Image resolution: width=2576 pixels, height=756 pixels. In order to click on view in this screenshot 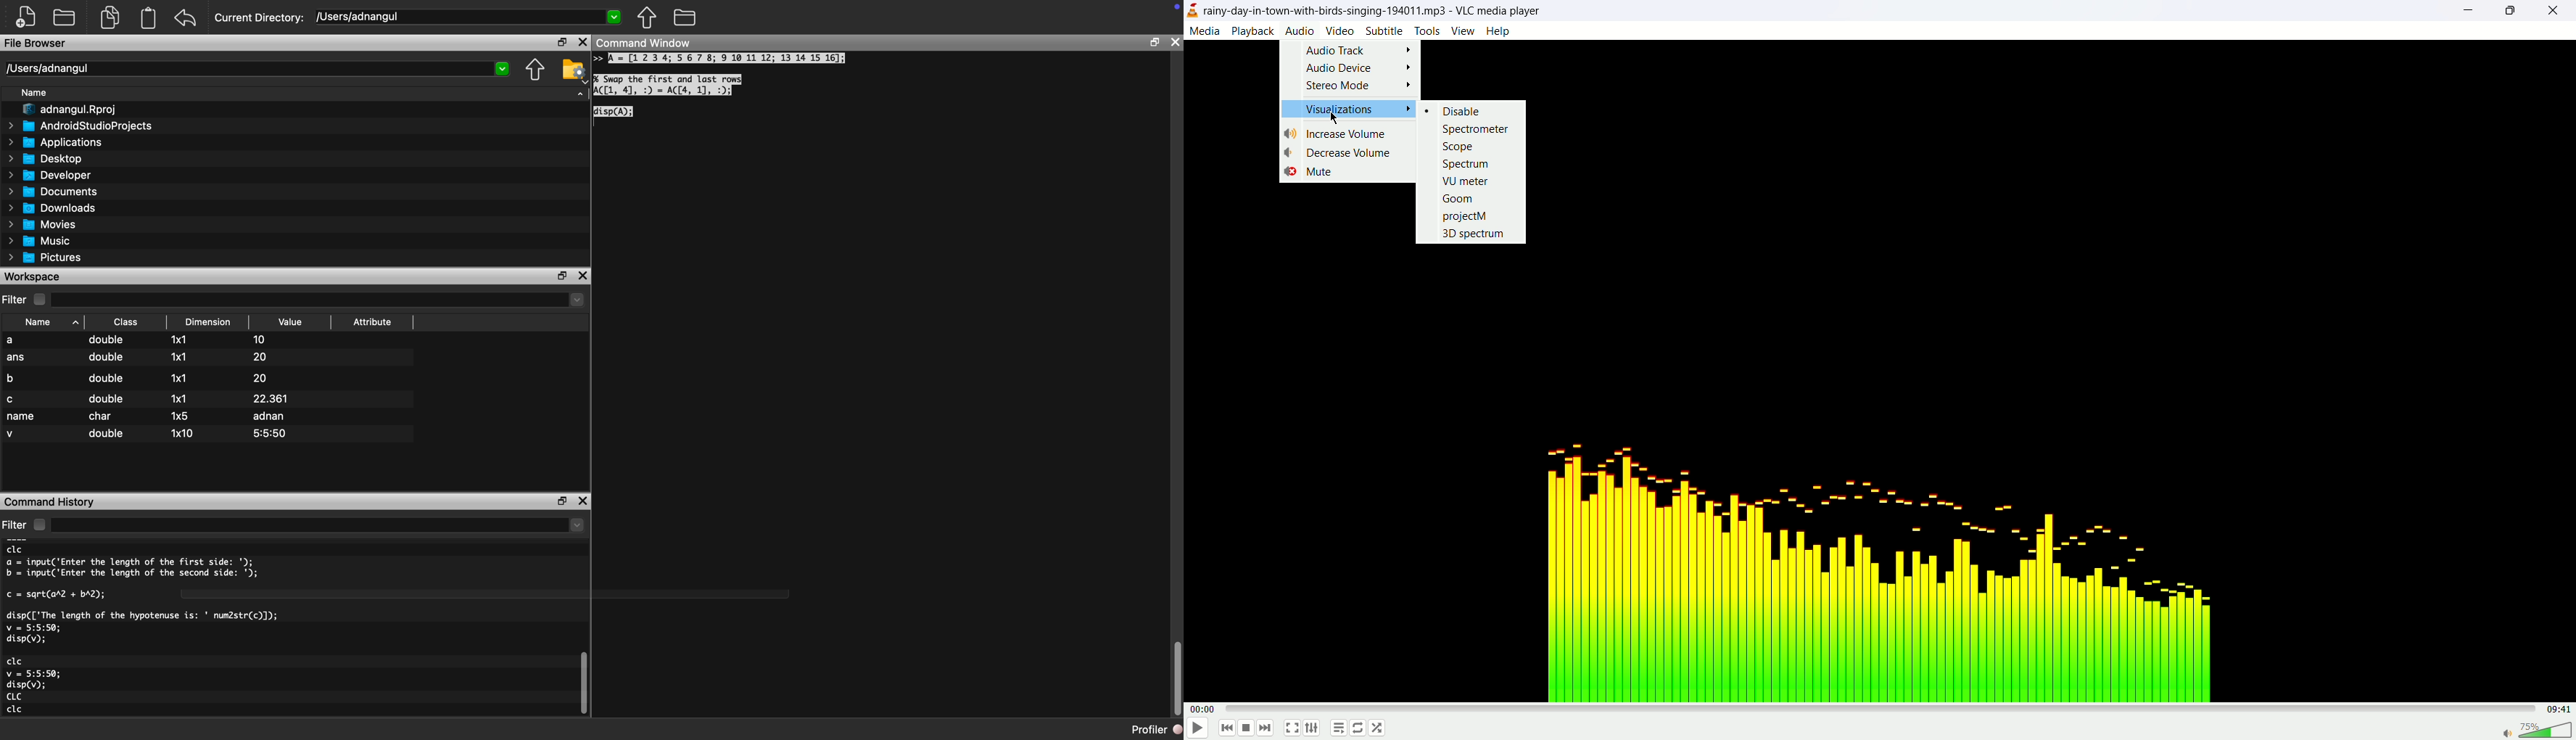, I will do `click(1463, 30)`.